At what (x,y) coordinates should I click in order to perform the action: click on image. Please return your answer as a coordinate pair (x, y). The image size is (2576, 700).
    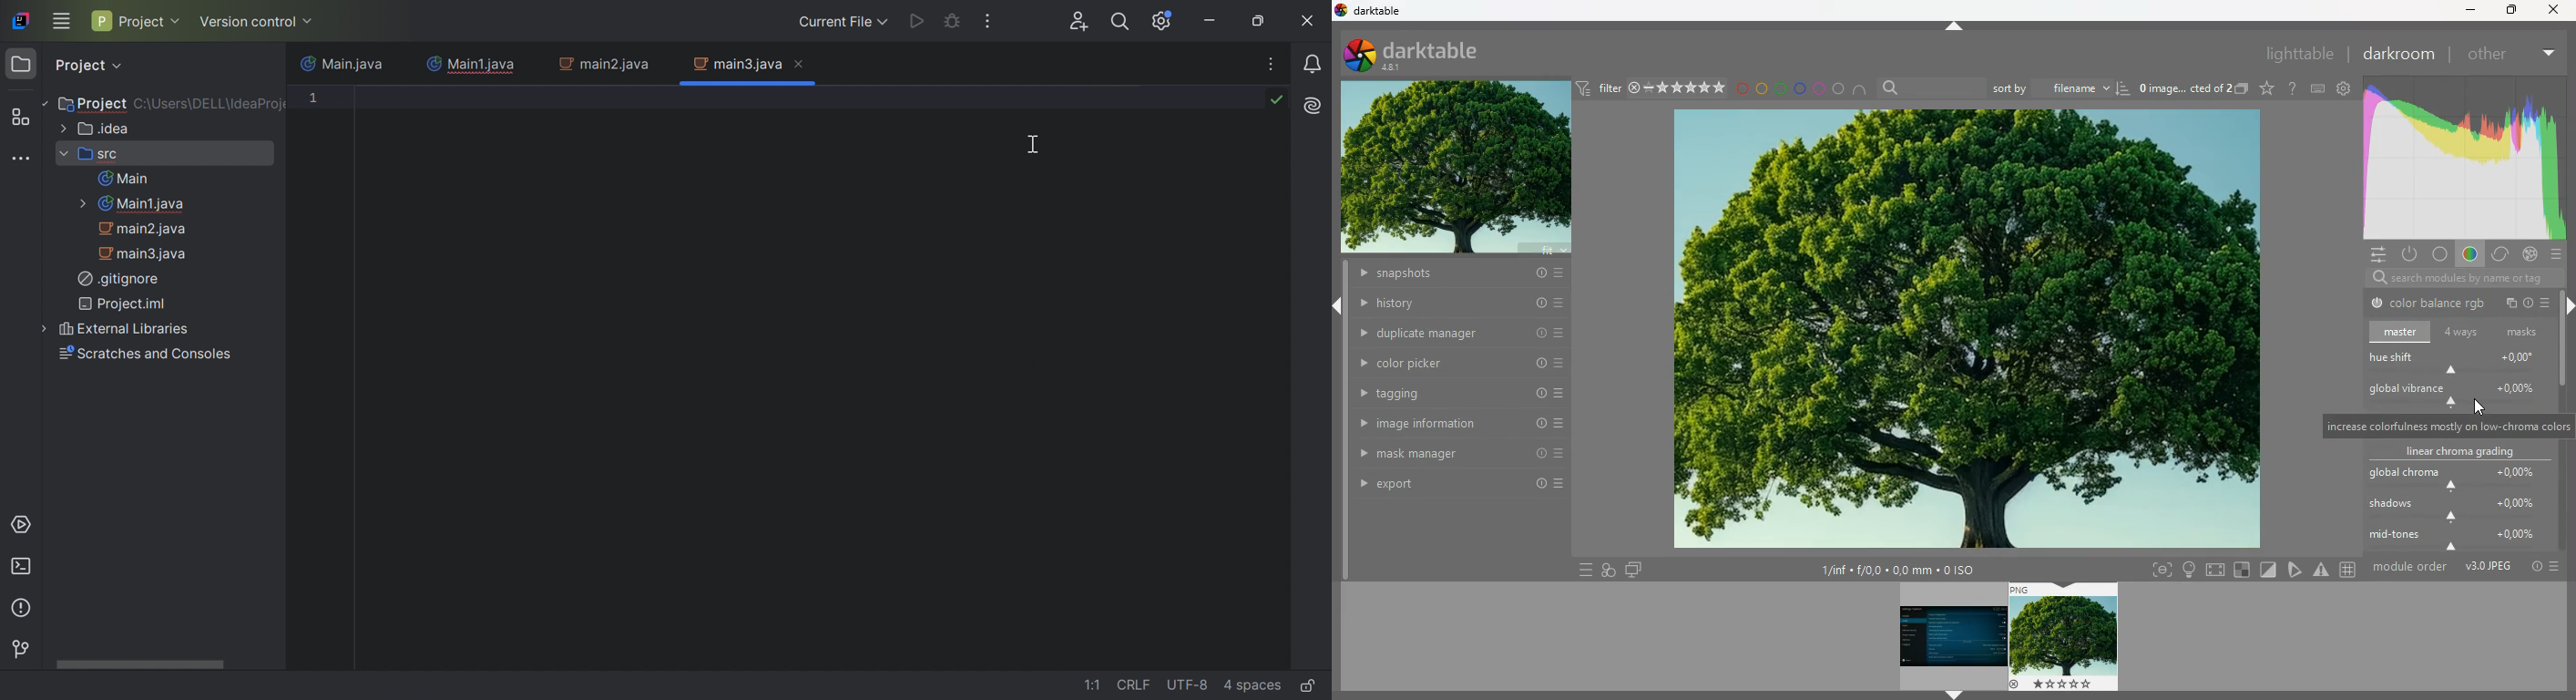
    Looking at the image, I should click on (1950, 636).